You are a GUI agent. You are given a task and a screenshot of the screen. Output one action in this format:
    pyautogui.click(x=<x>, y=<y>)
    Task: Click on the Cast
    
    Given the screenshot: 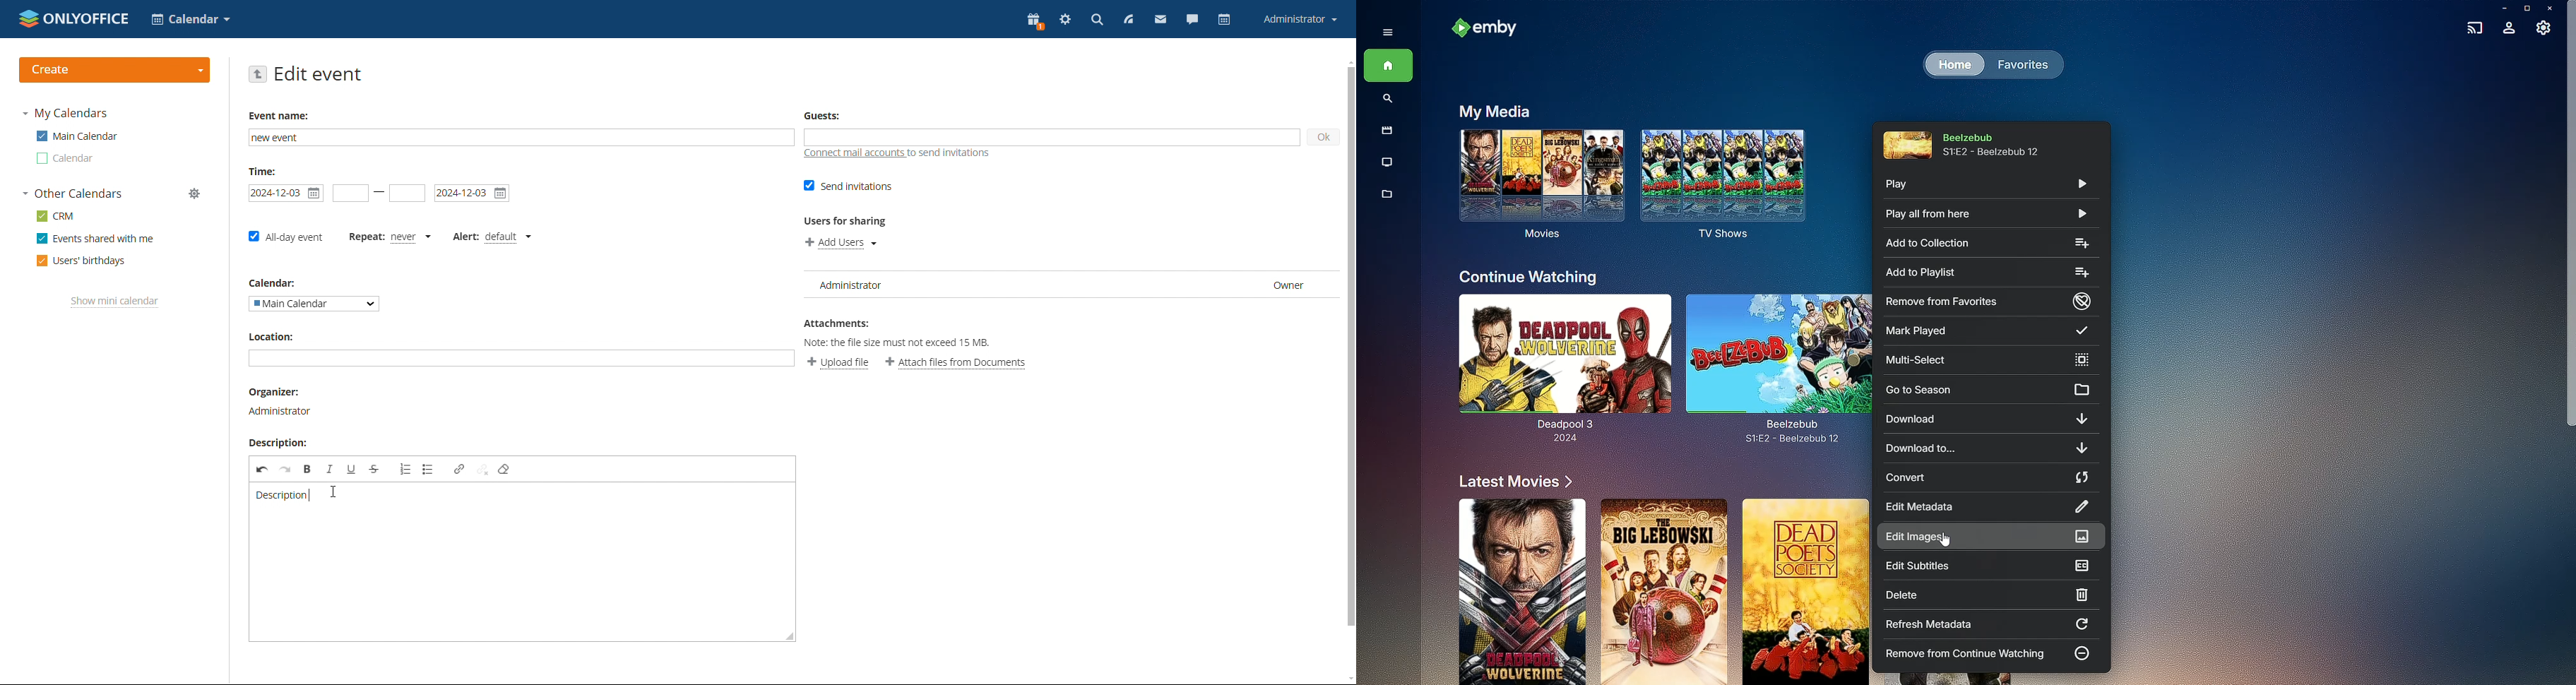 What is the action you would take?
    pyautogui.click(x=2472, y=26)
    